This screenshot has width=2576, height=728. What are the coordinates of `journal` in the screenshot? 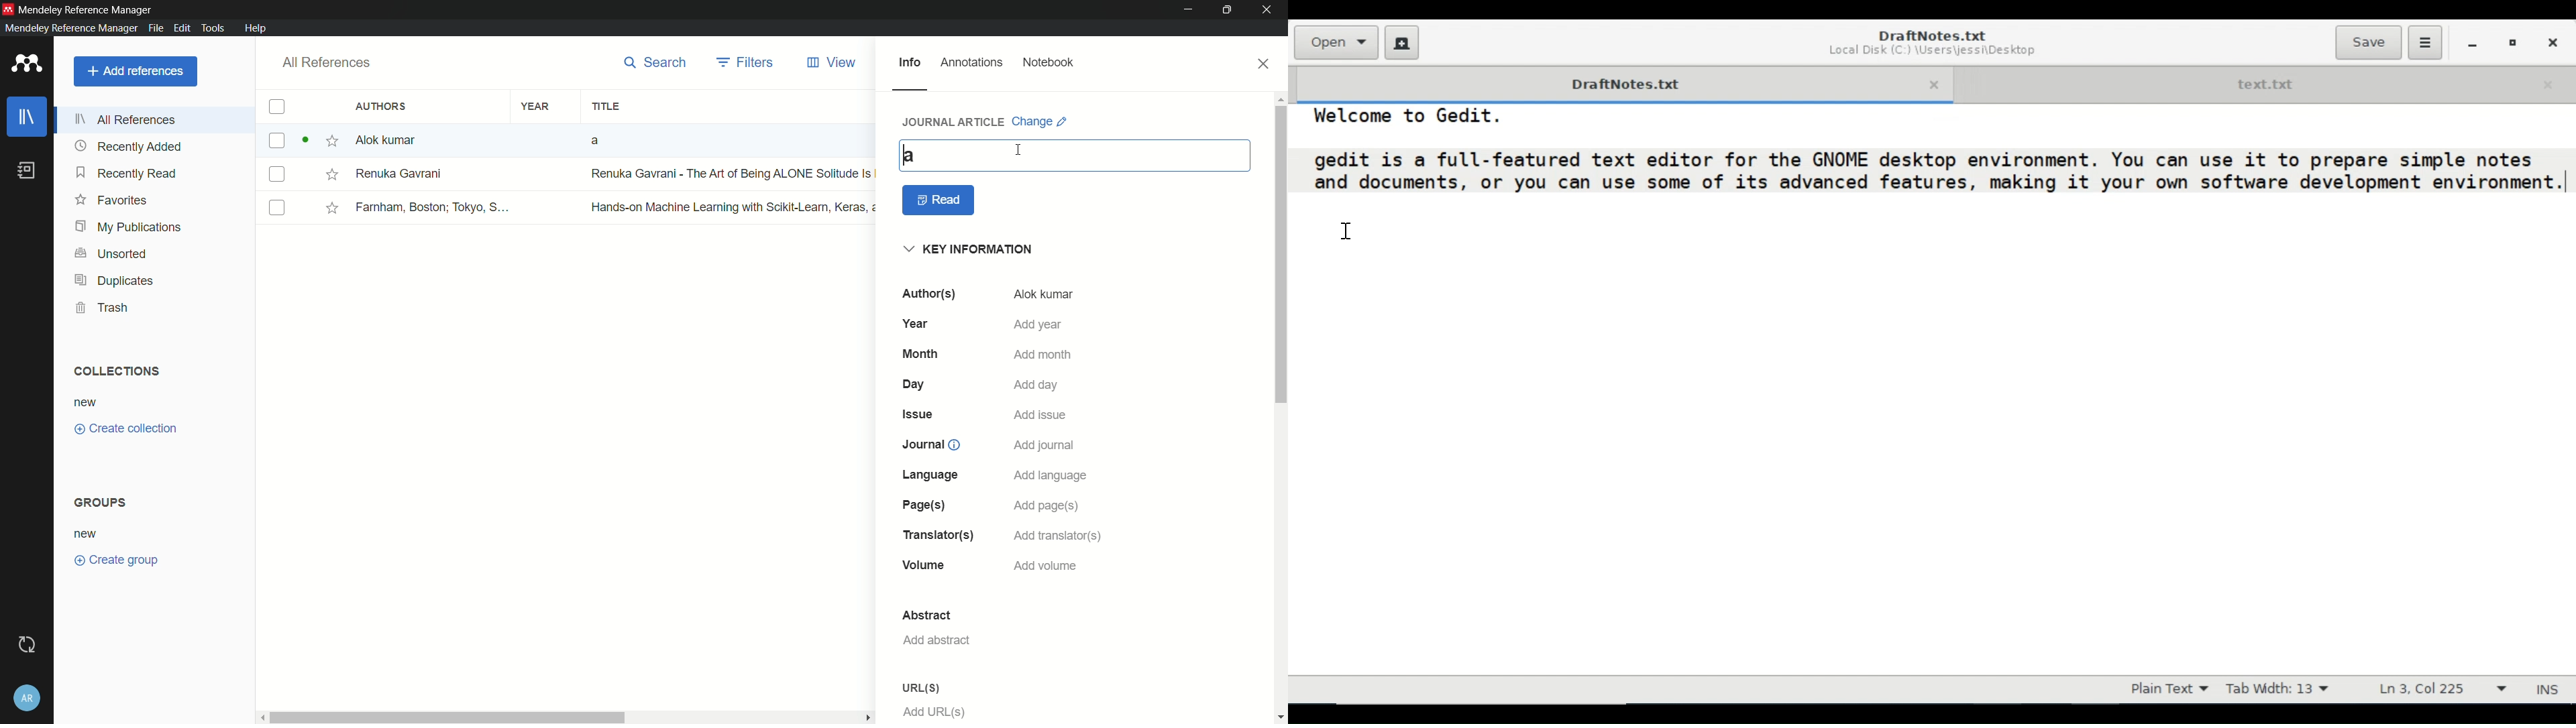 It's located at (929, 444).